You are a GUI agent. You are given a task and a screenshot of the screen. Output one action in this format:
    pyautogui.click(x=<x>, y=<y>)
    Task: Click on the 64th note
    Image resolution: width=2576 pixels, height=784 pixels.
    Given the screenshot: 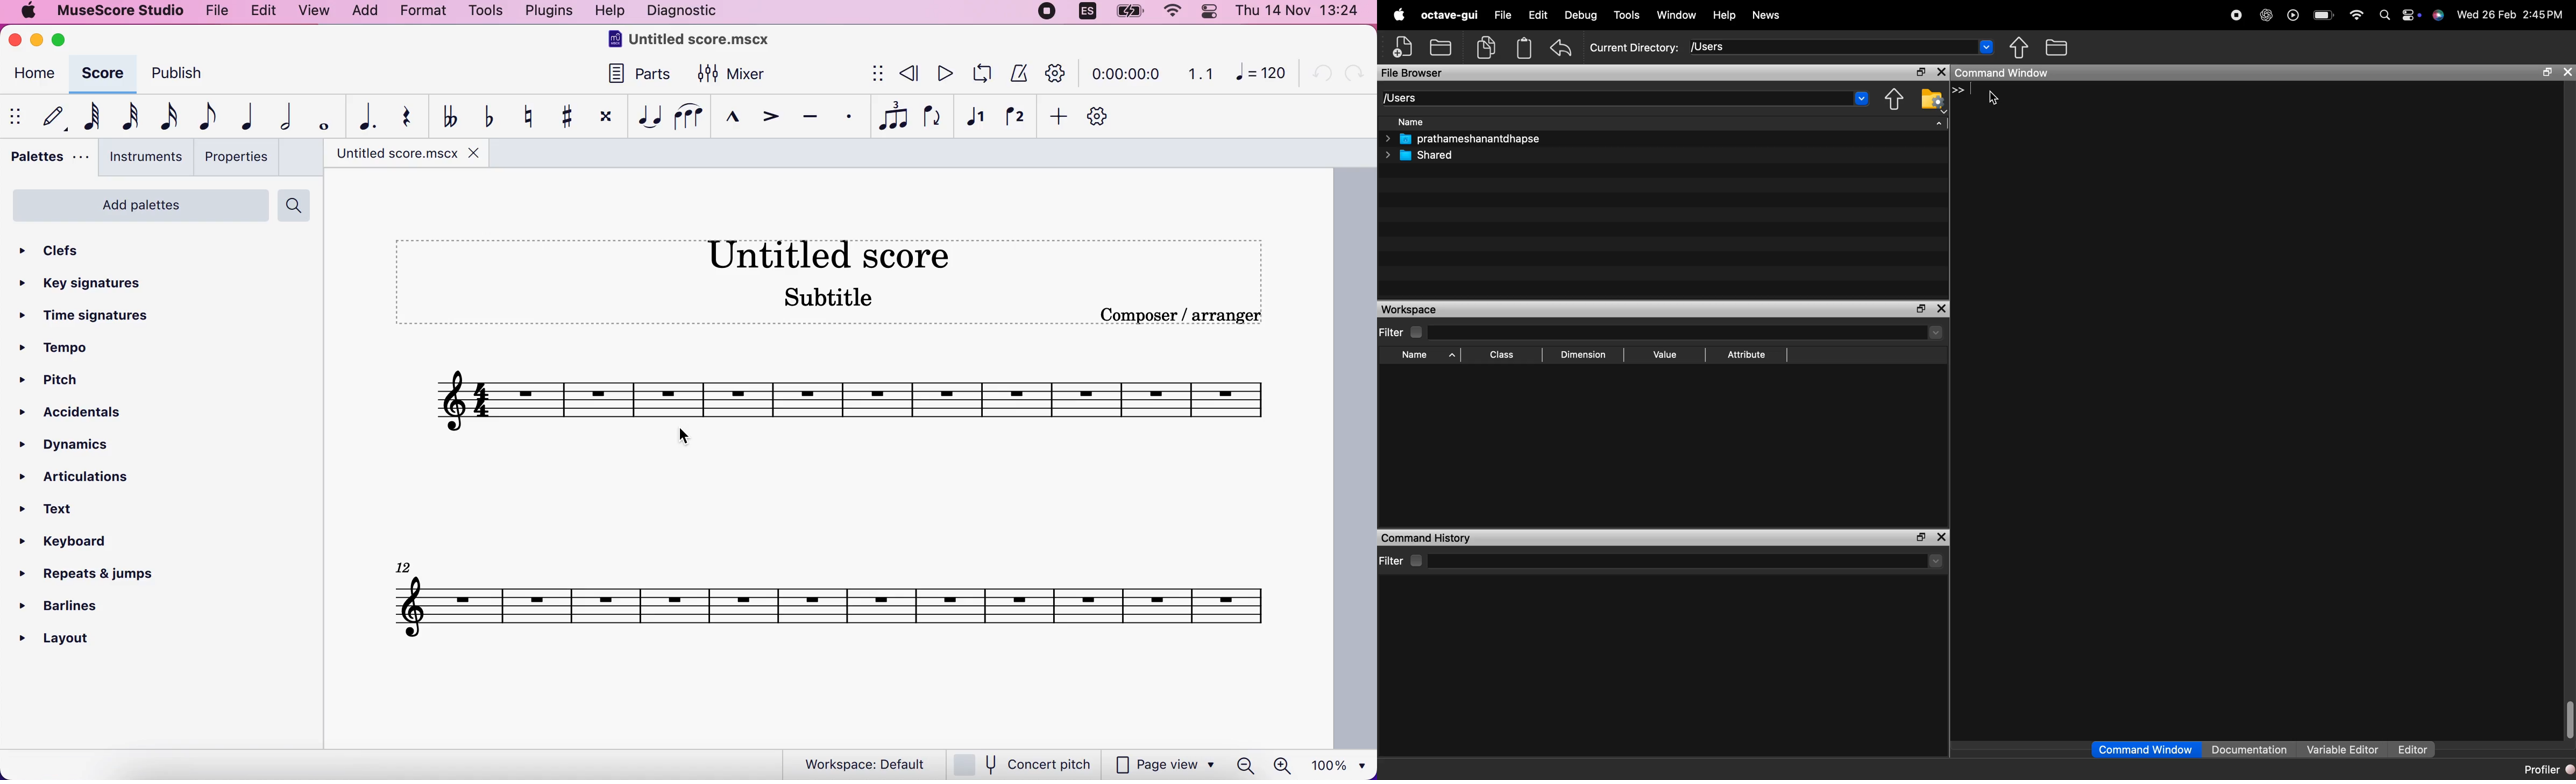 What is the action you would take?
    pyautogui.click(x=89, y=115)
    